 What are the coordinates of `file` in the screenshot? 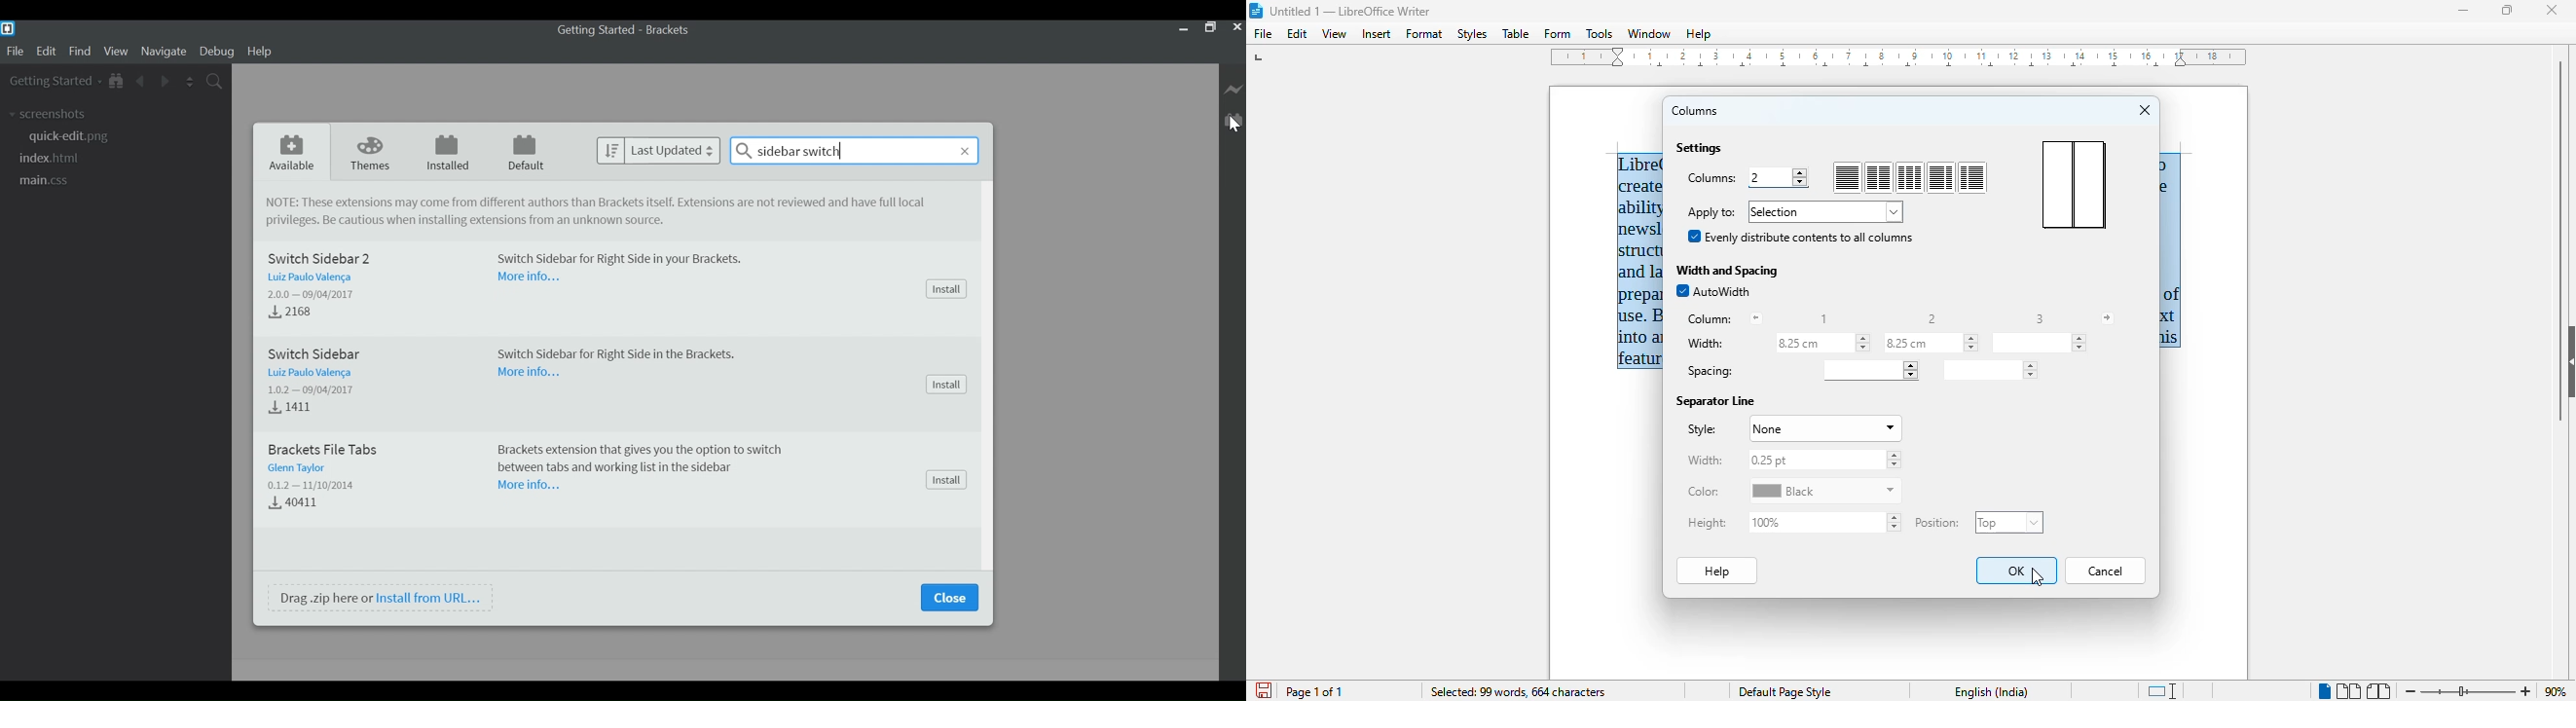 It's located at (1265, 34).